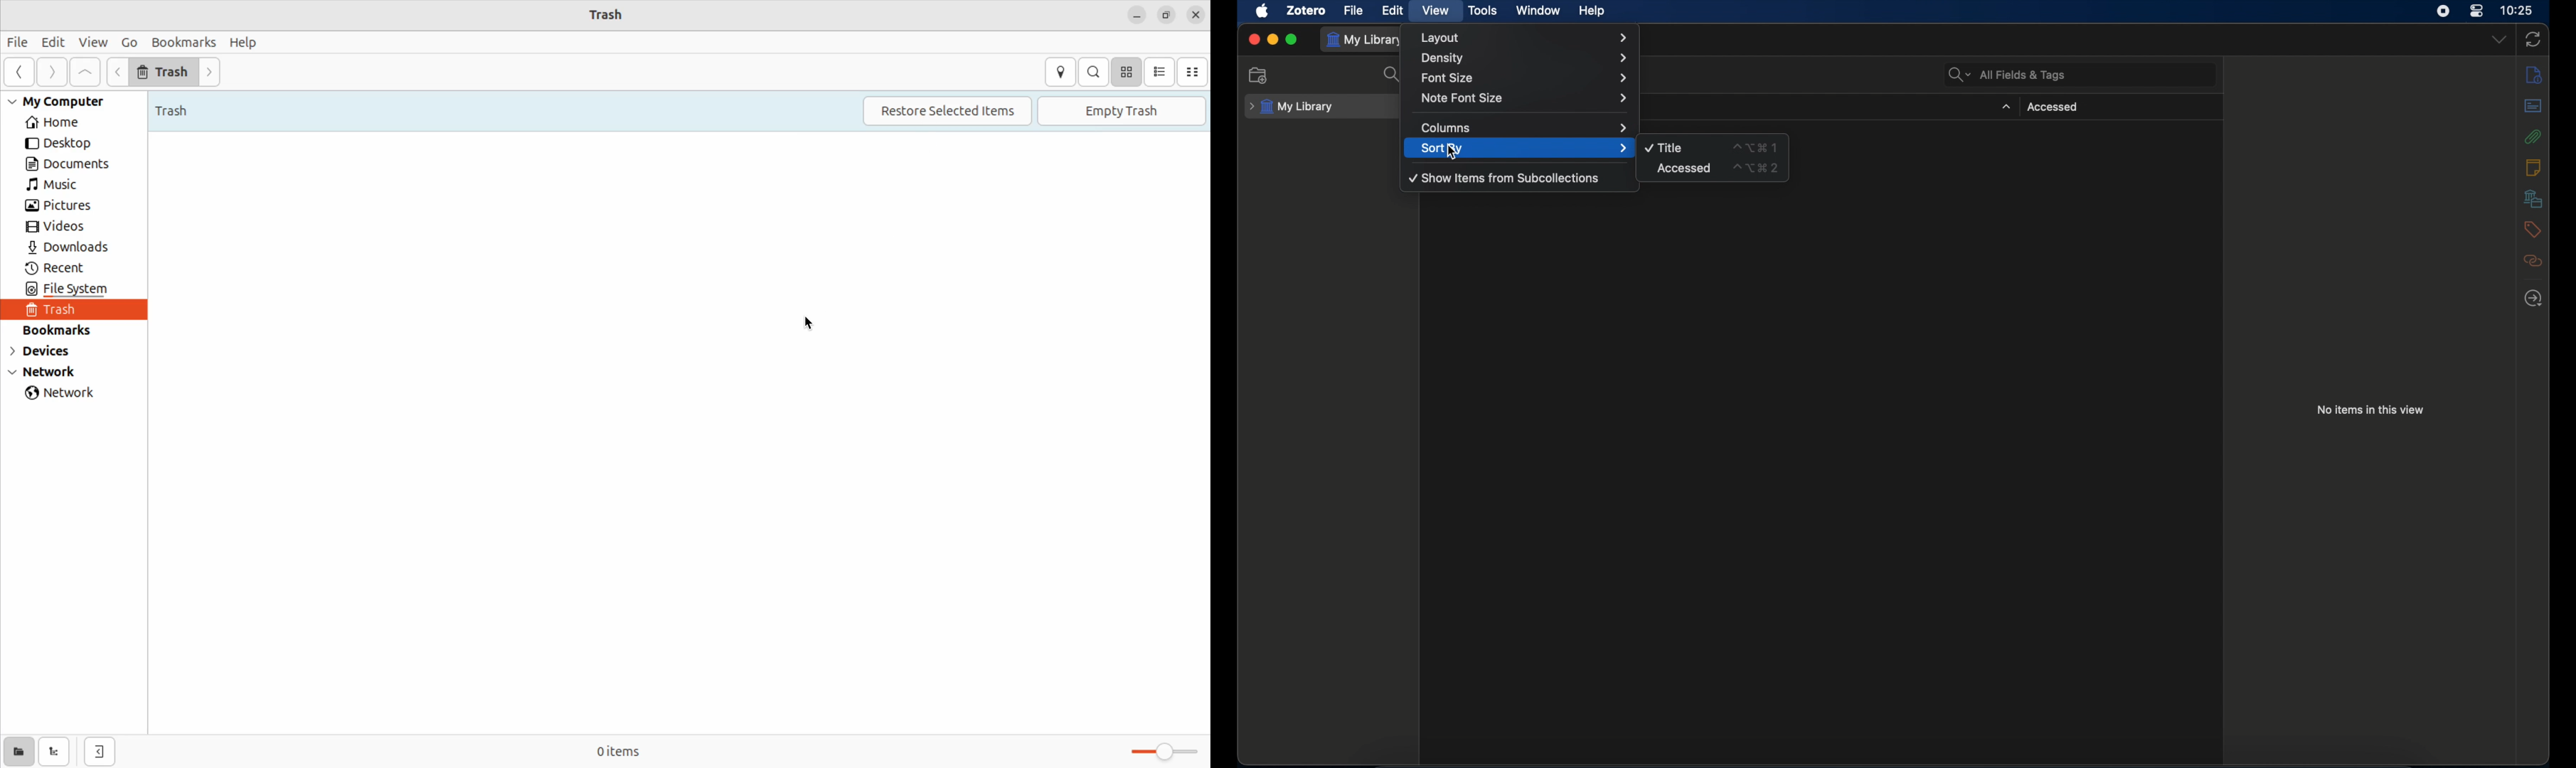 The image size is (2576, 784). What do you see at coordinates (2533, 199) in the screenshot?
I see `libraries` at bounding box center [2533, 199].